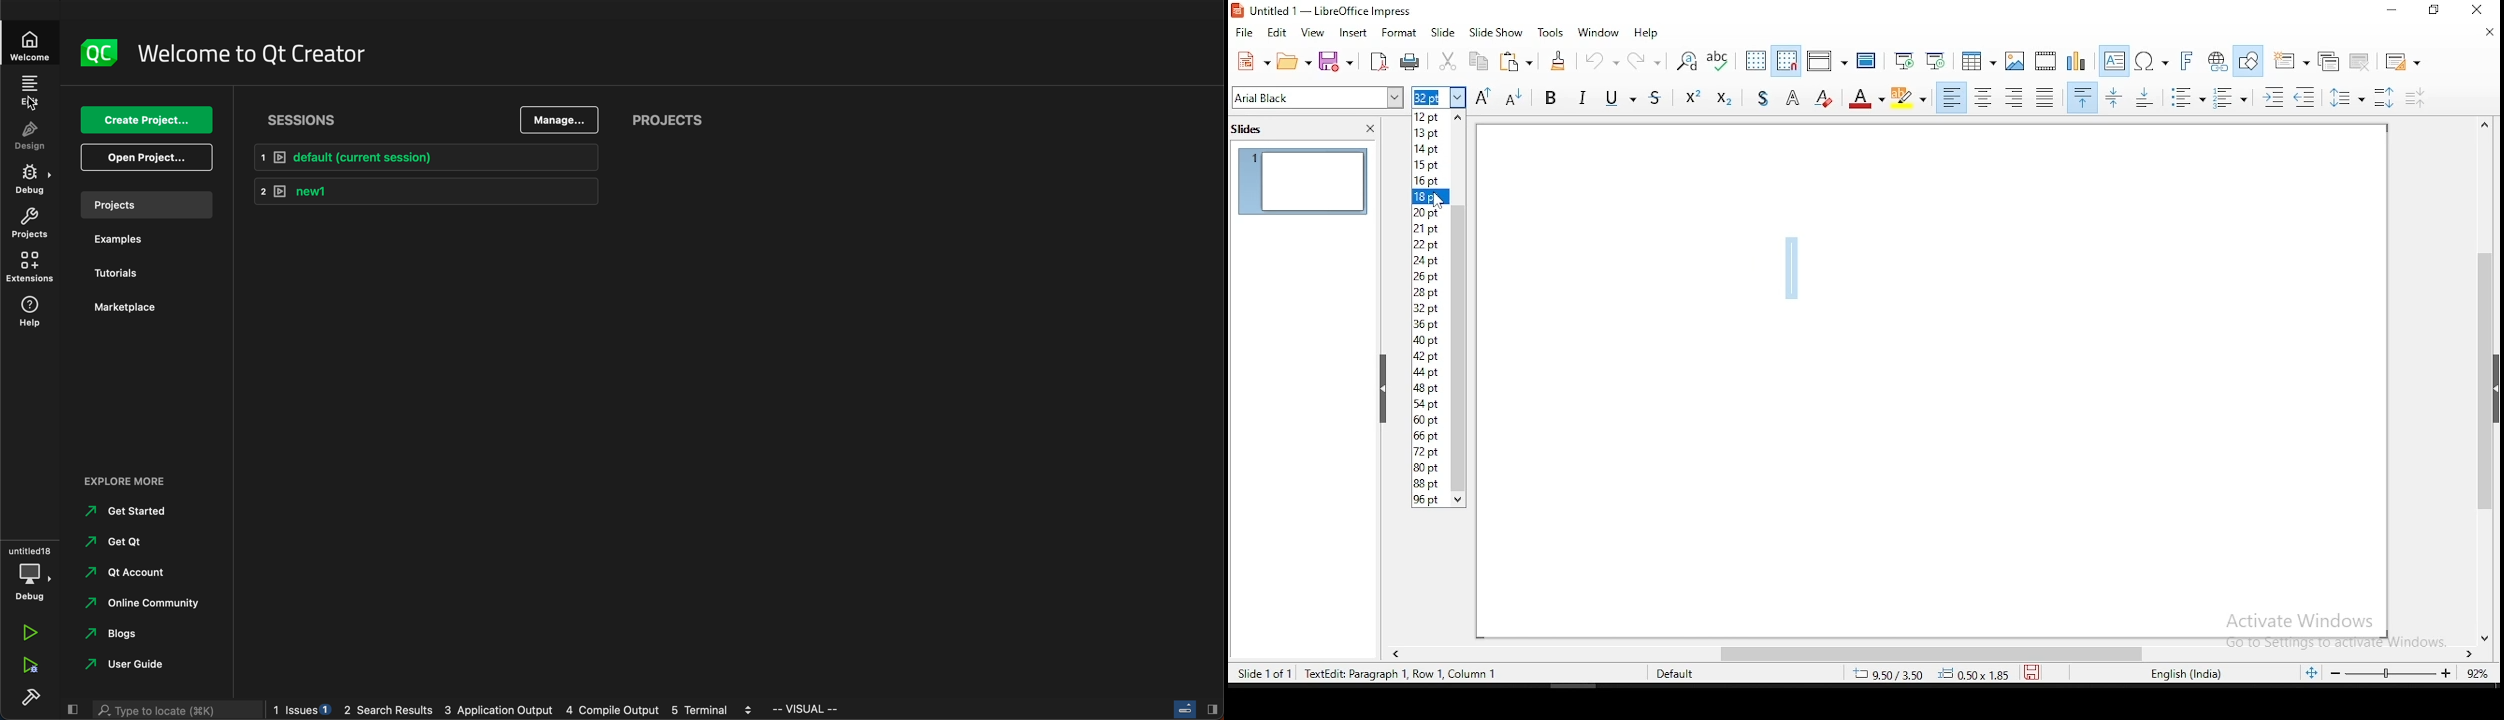 The width and height of the screenshot is (2520, 728). Describe the element at coordinates (2230, 98) in the screenshot. I see `Numbered bullet list` at that location.